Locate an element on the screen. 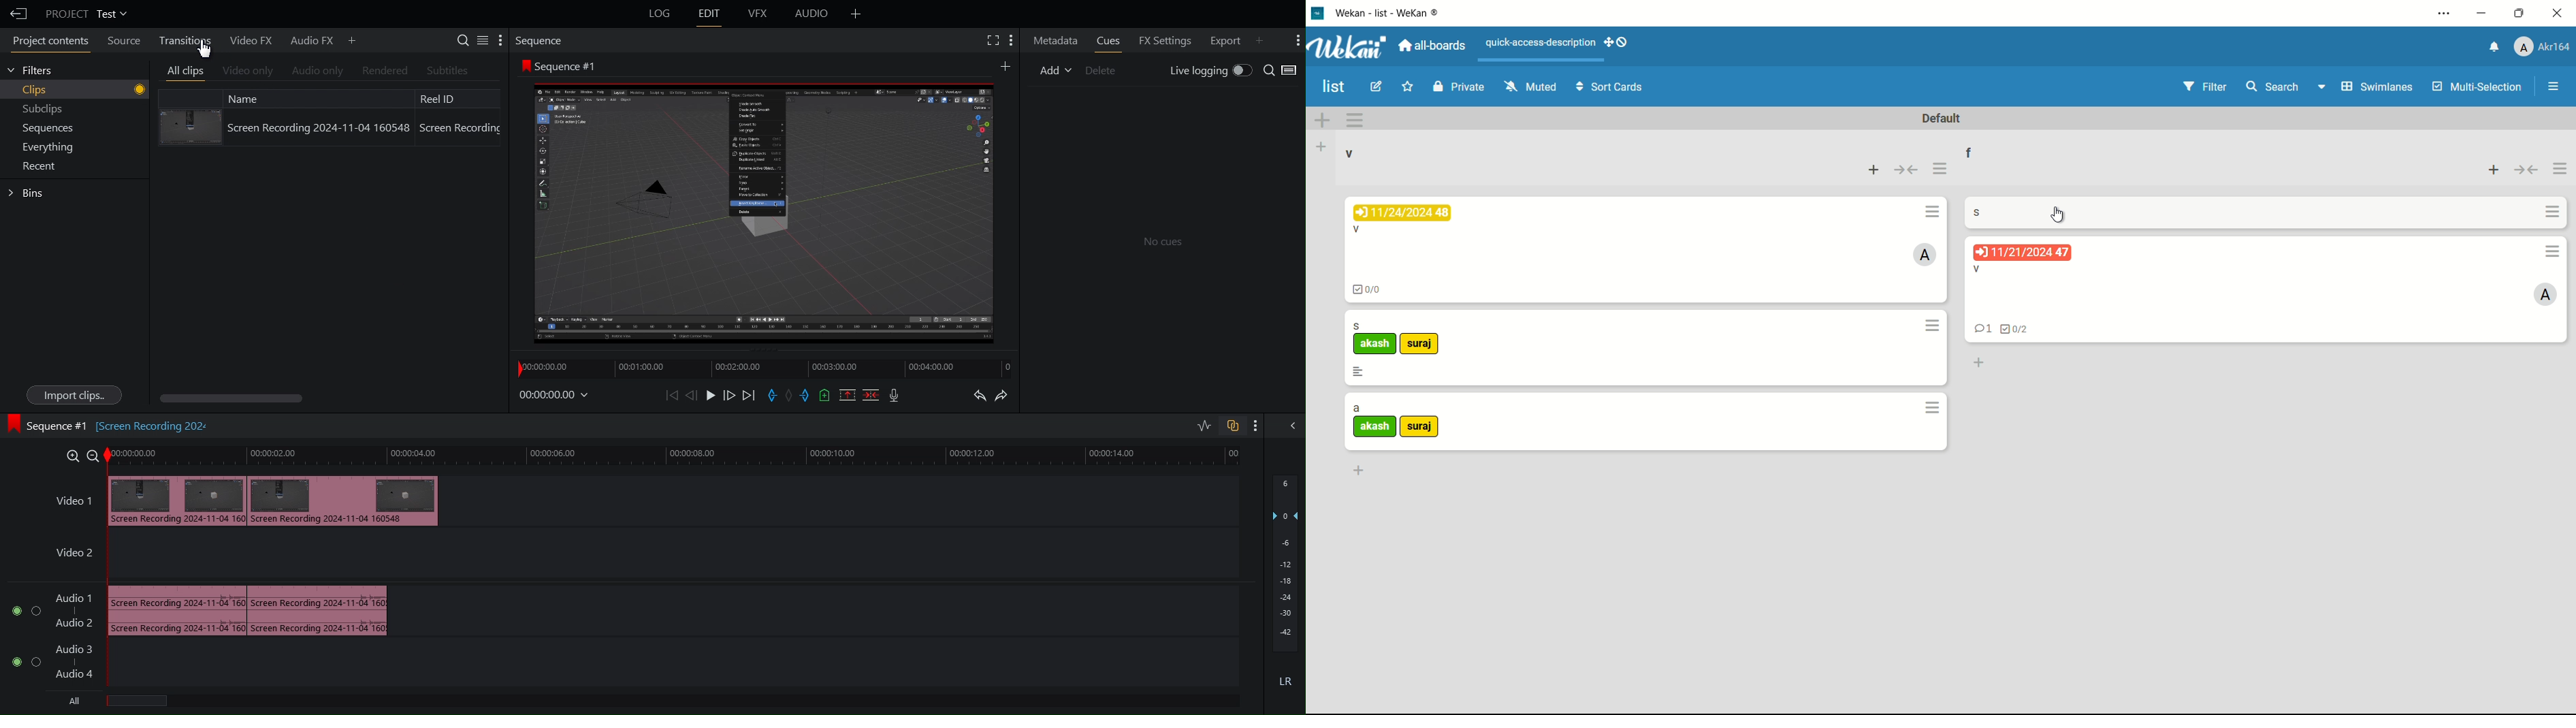 The image size is (2576, 728). due date is located at coordinates (2023, 253).